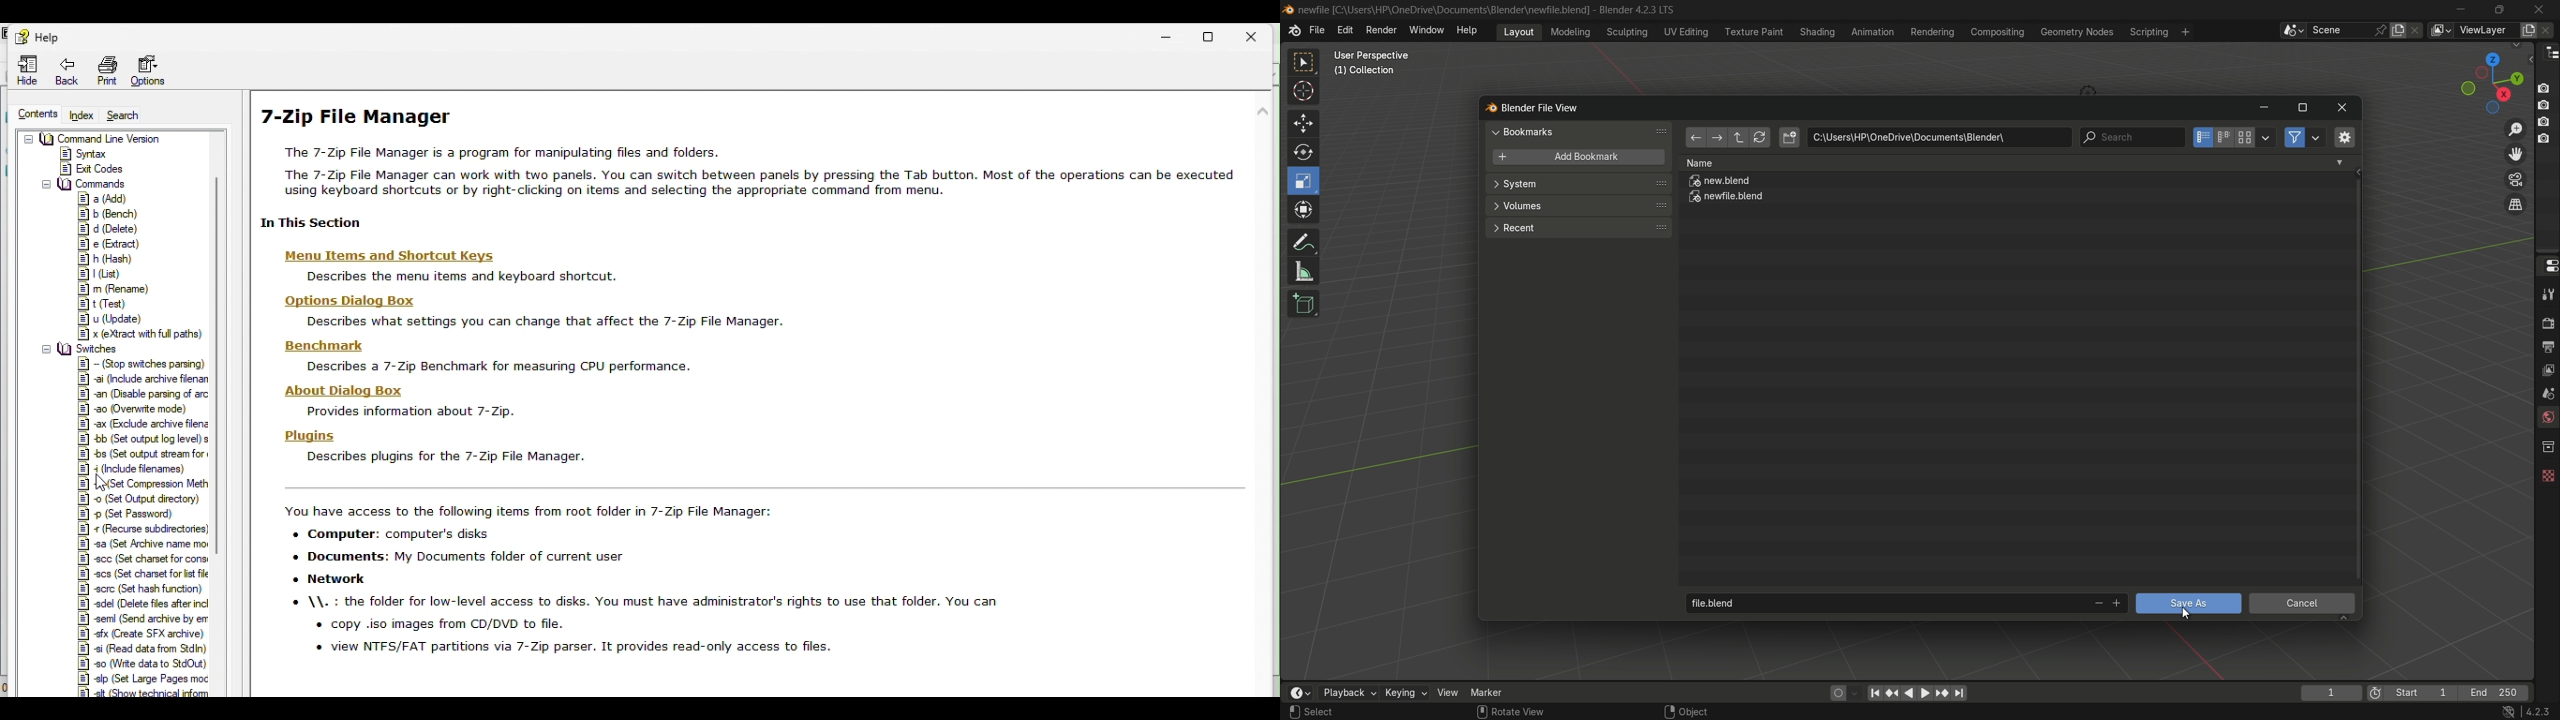 The width and height of the screenshot is (2576, 728). I want to click on forward, so click(1715, 139).